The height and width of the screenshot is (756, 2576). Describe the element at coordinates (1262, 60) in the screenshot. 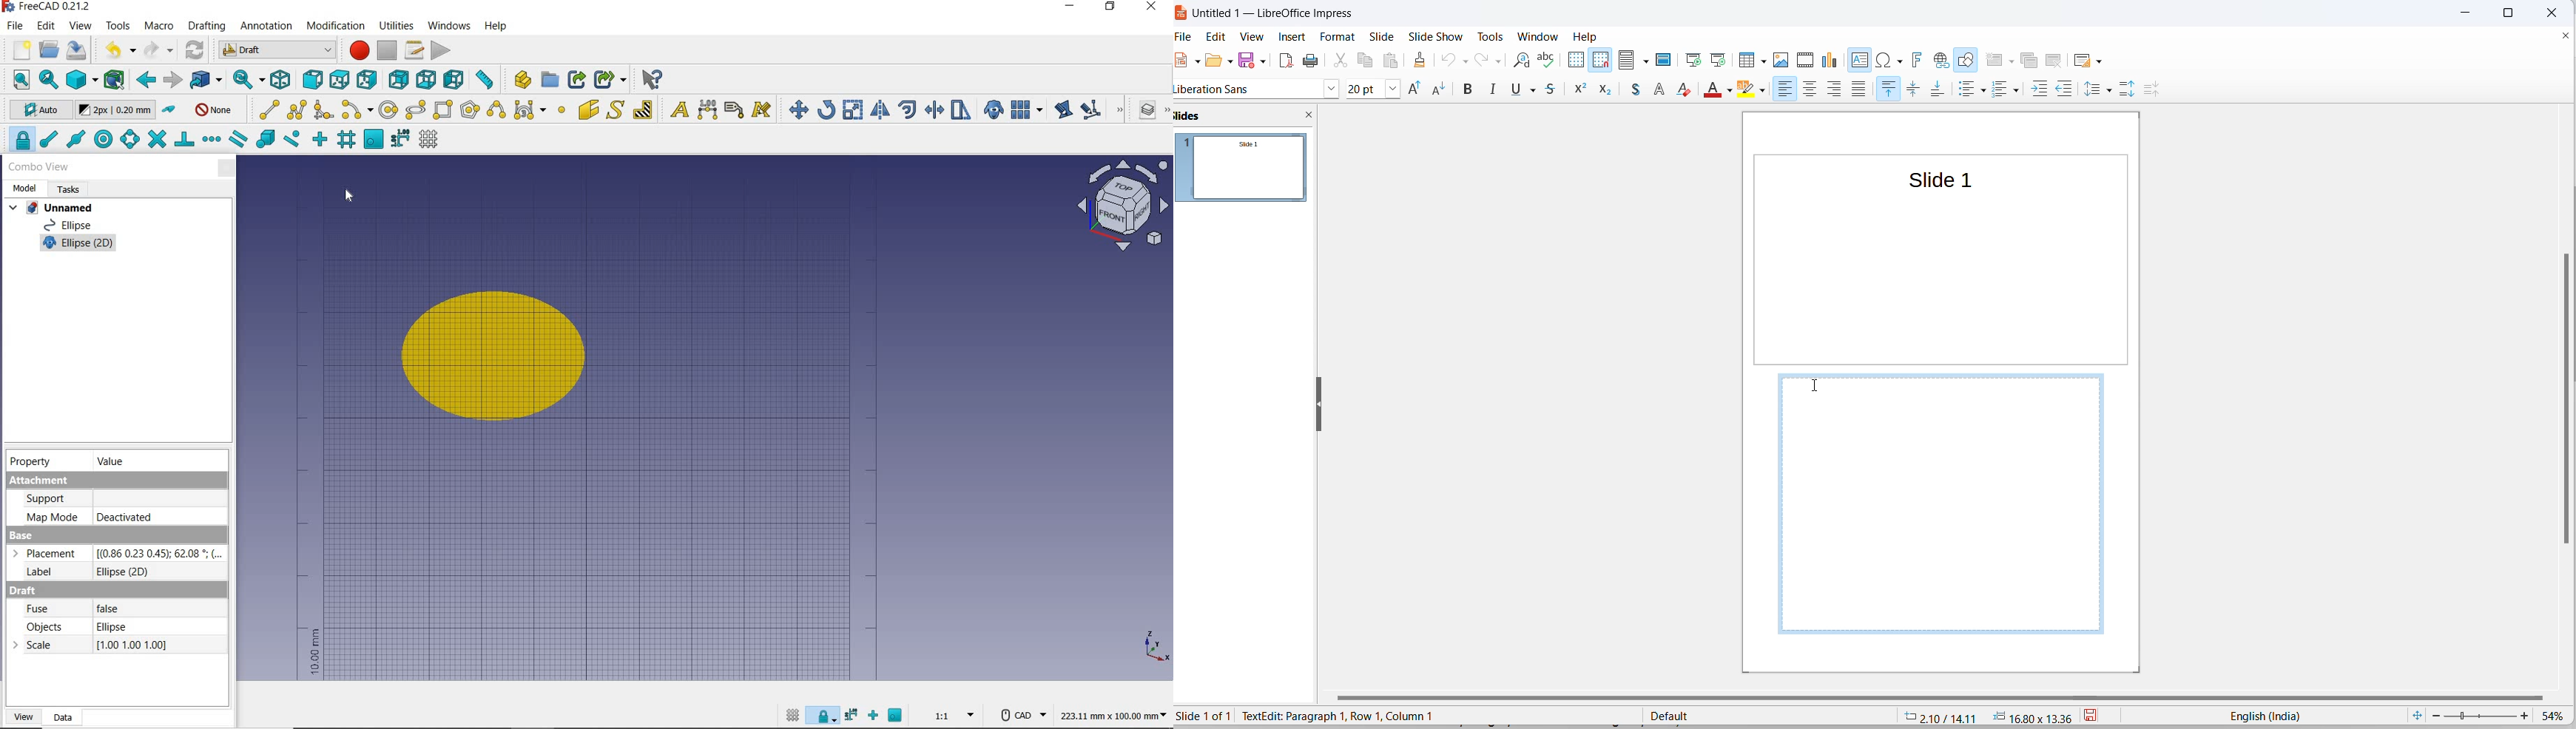

I see `save options` at that location.